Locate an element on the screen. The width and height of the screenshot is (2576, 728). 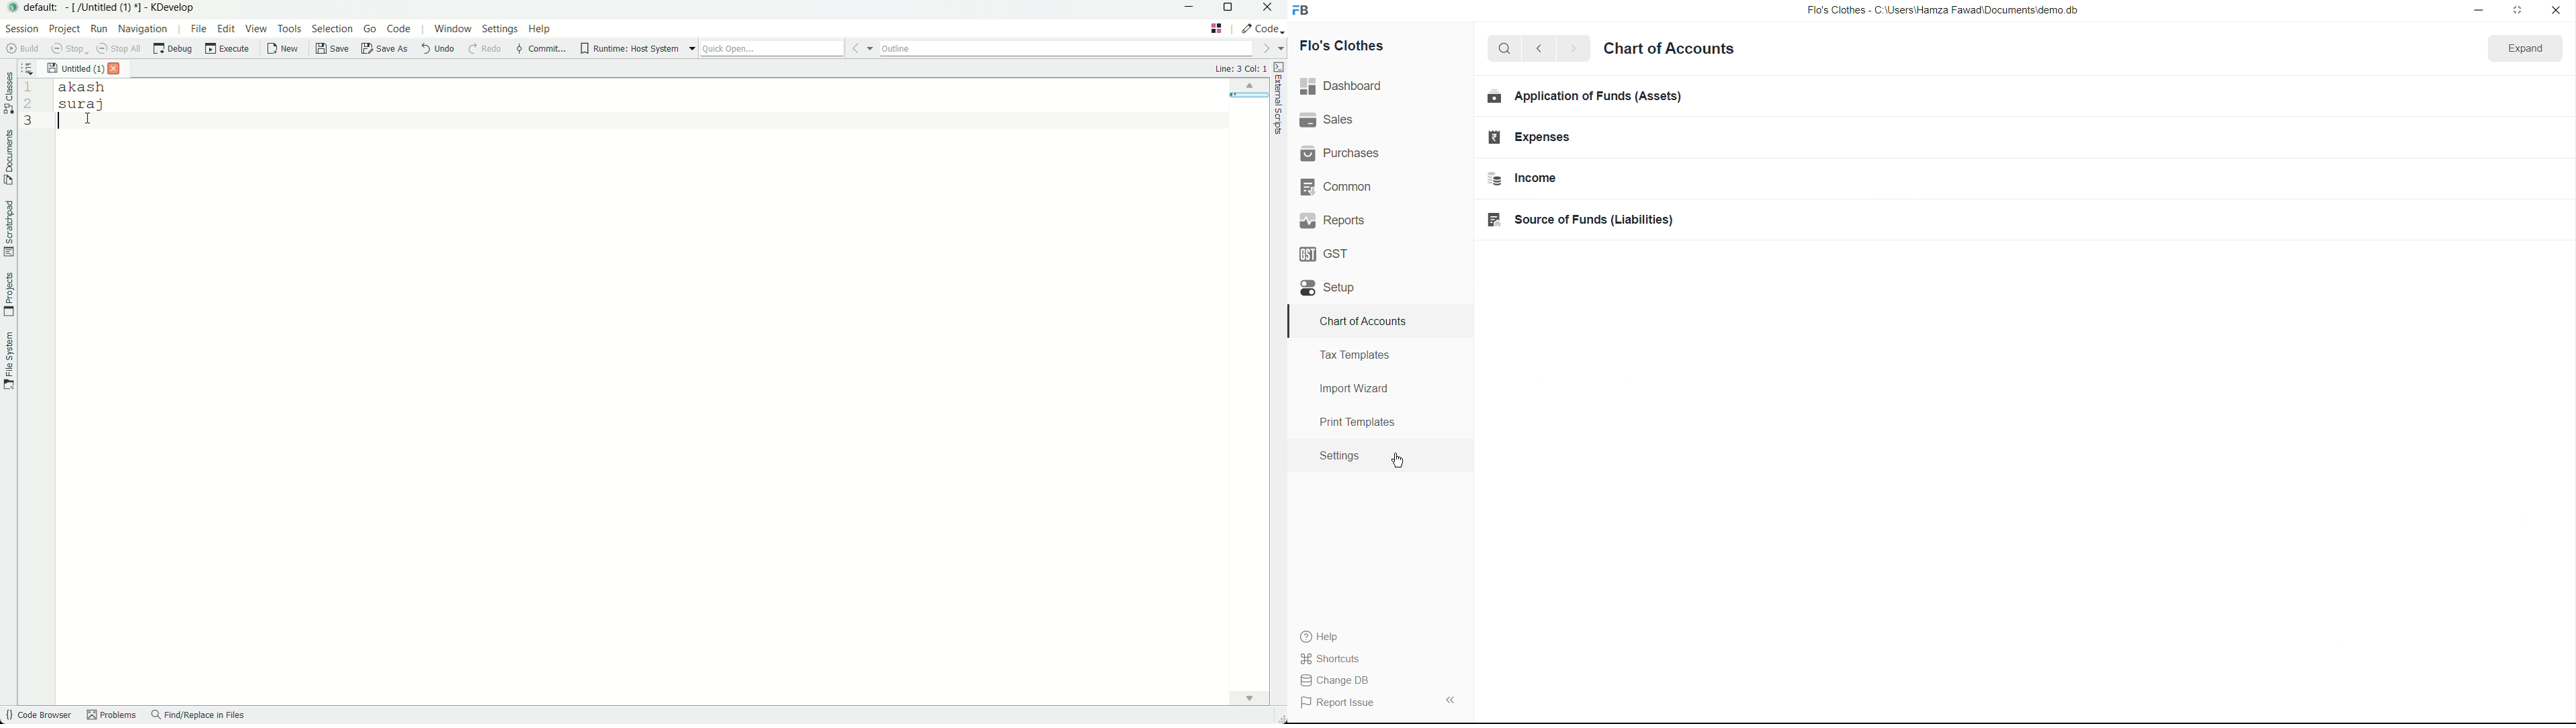
problems is located at coordinates (111, 717).